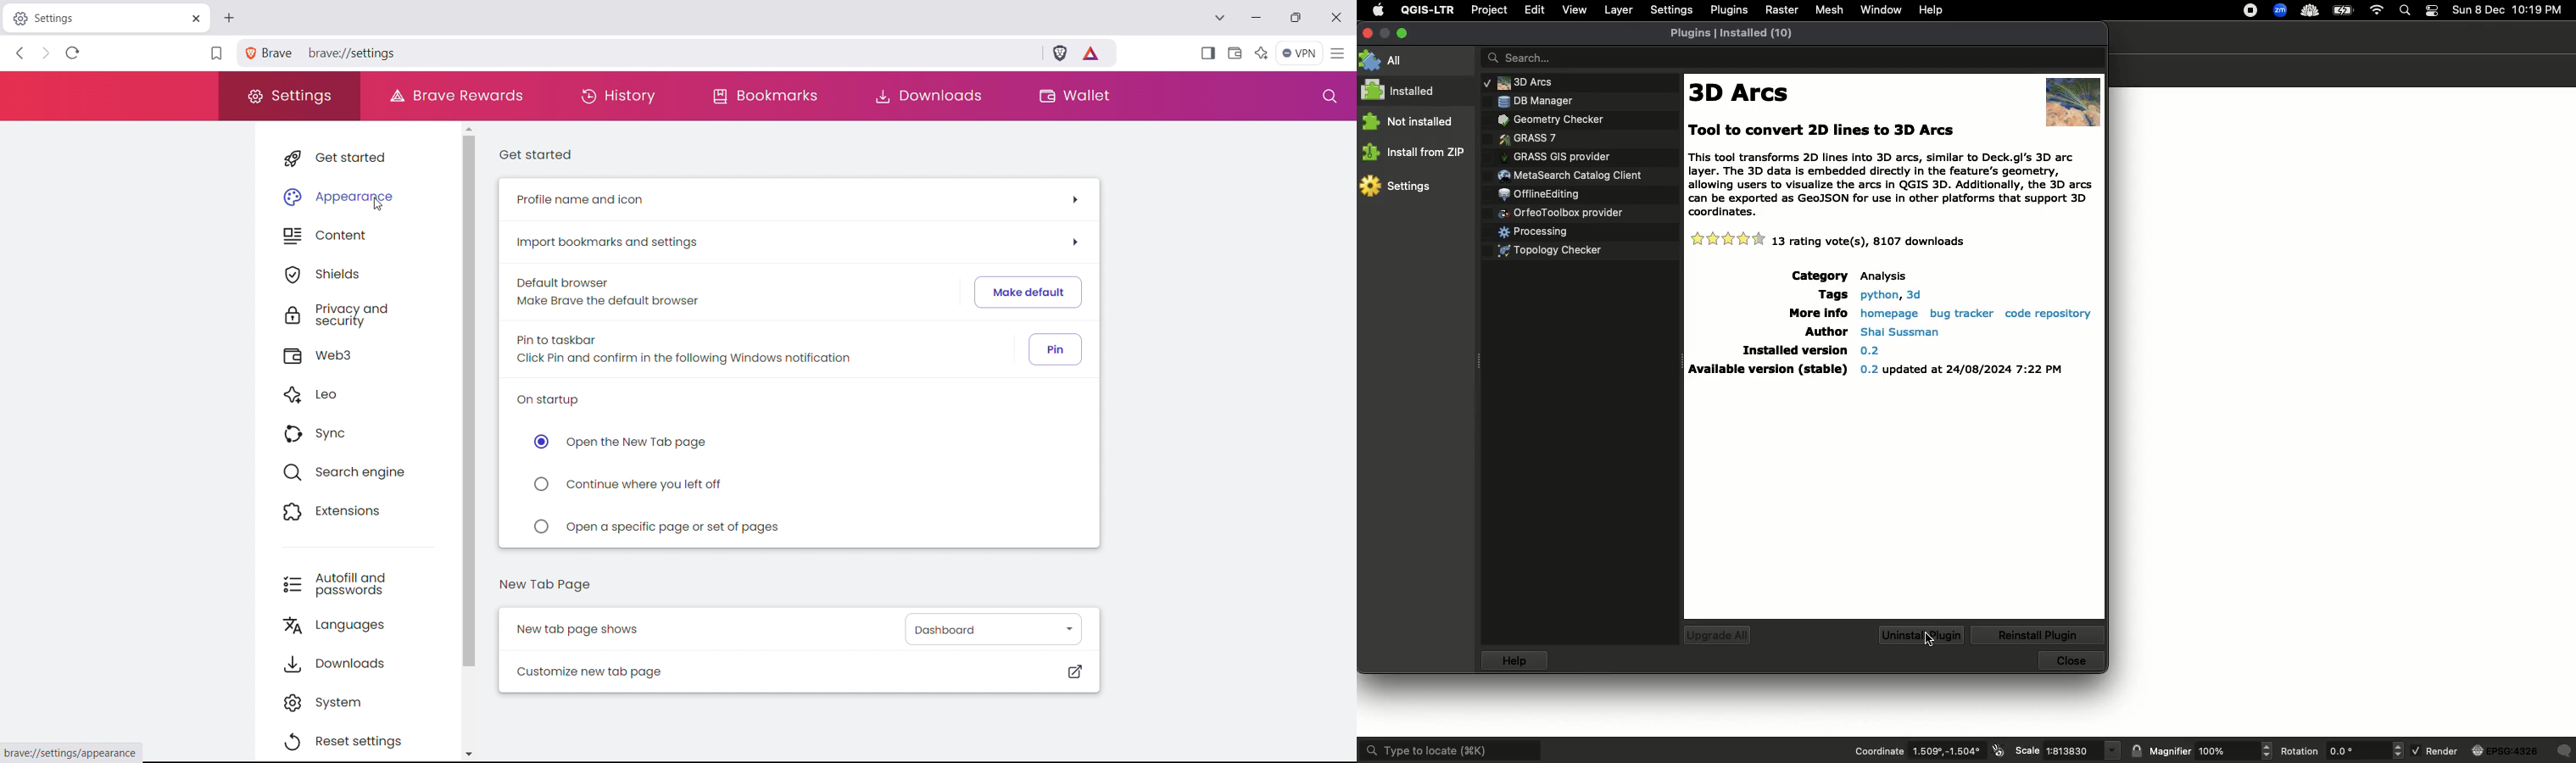 The width and height of the screenshot is (2576, 784). I want to click on appearance, so click(358, 193).